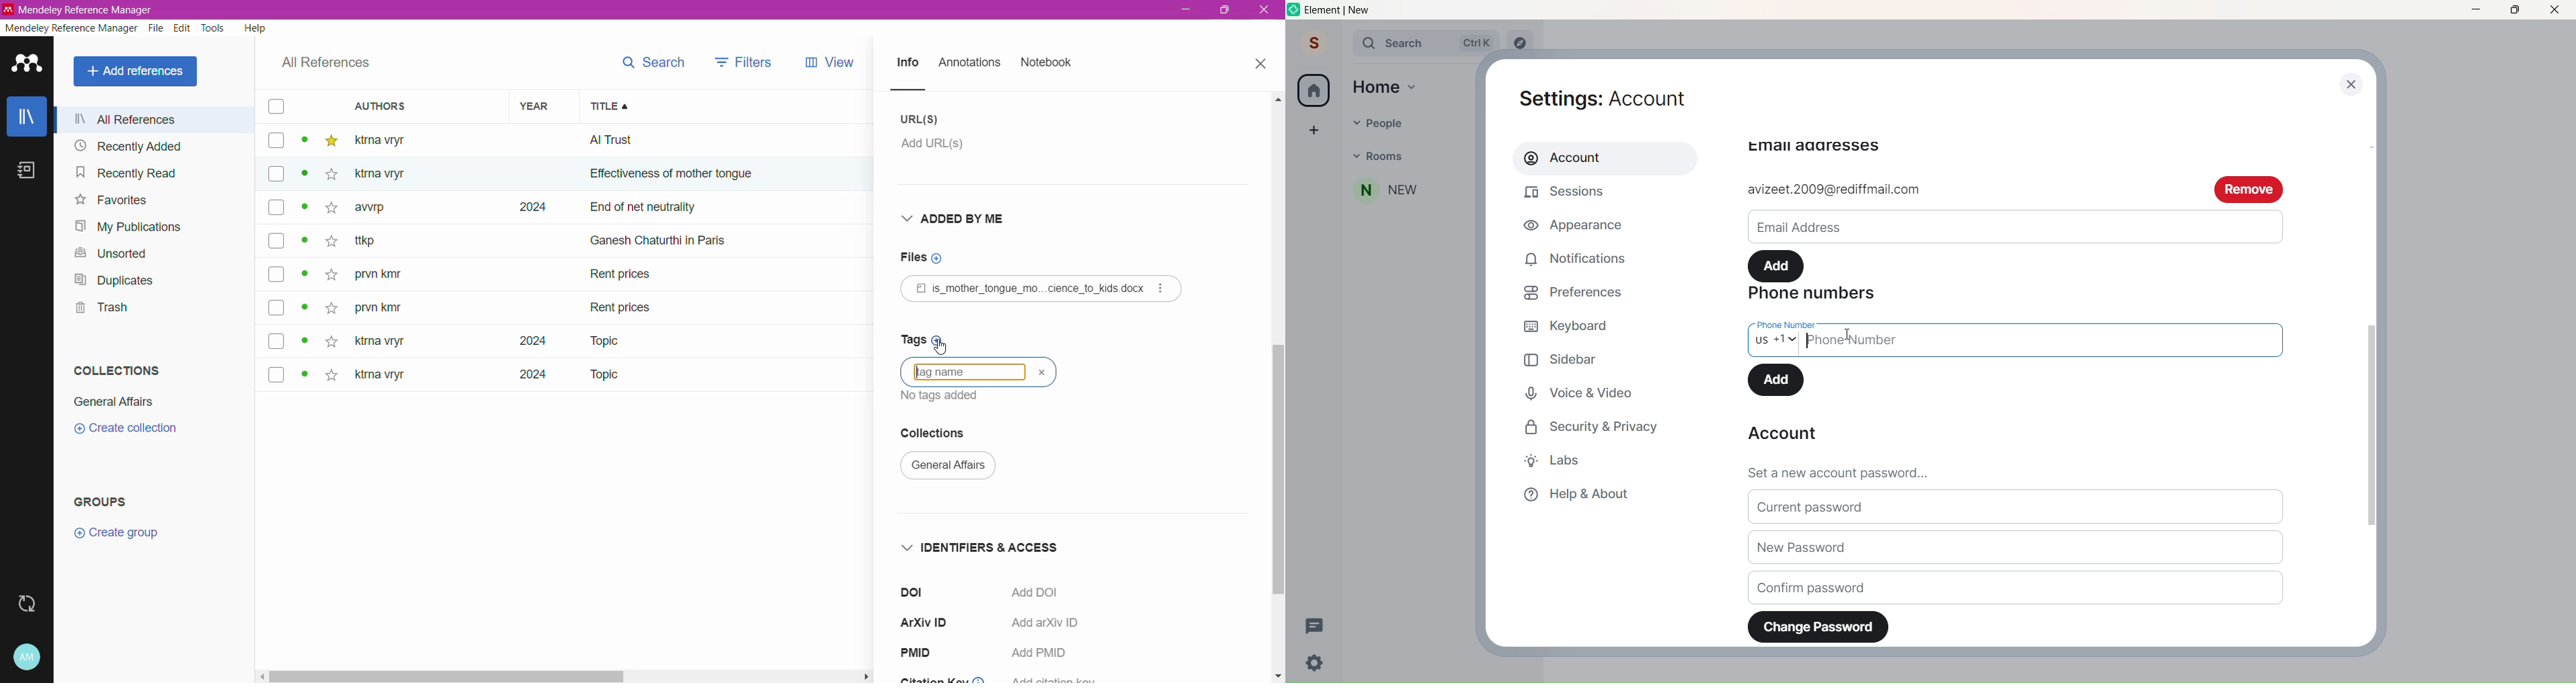 The width and height of the screenshot is (2576, 700). I want to click on dot , so click(305, 211).